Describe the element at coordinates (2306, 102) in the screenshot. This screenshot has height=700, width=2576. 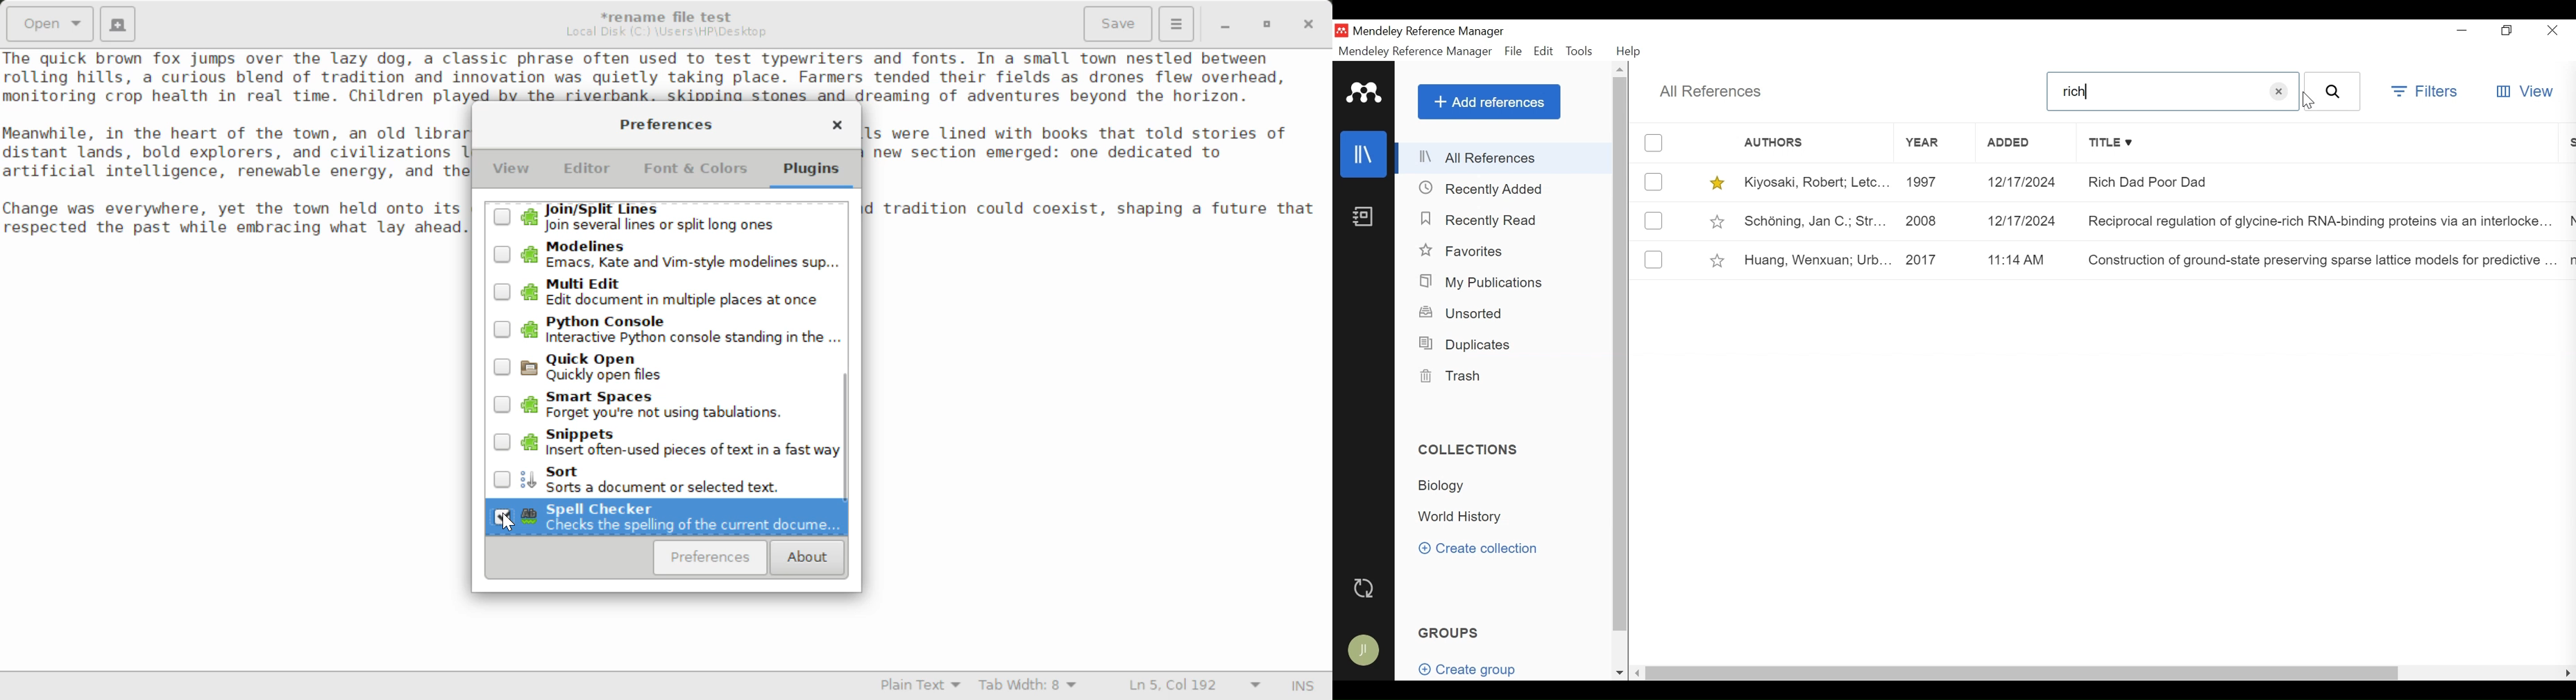
I see `Cursor ` at that location.